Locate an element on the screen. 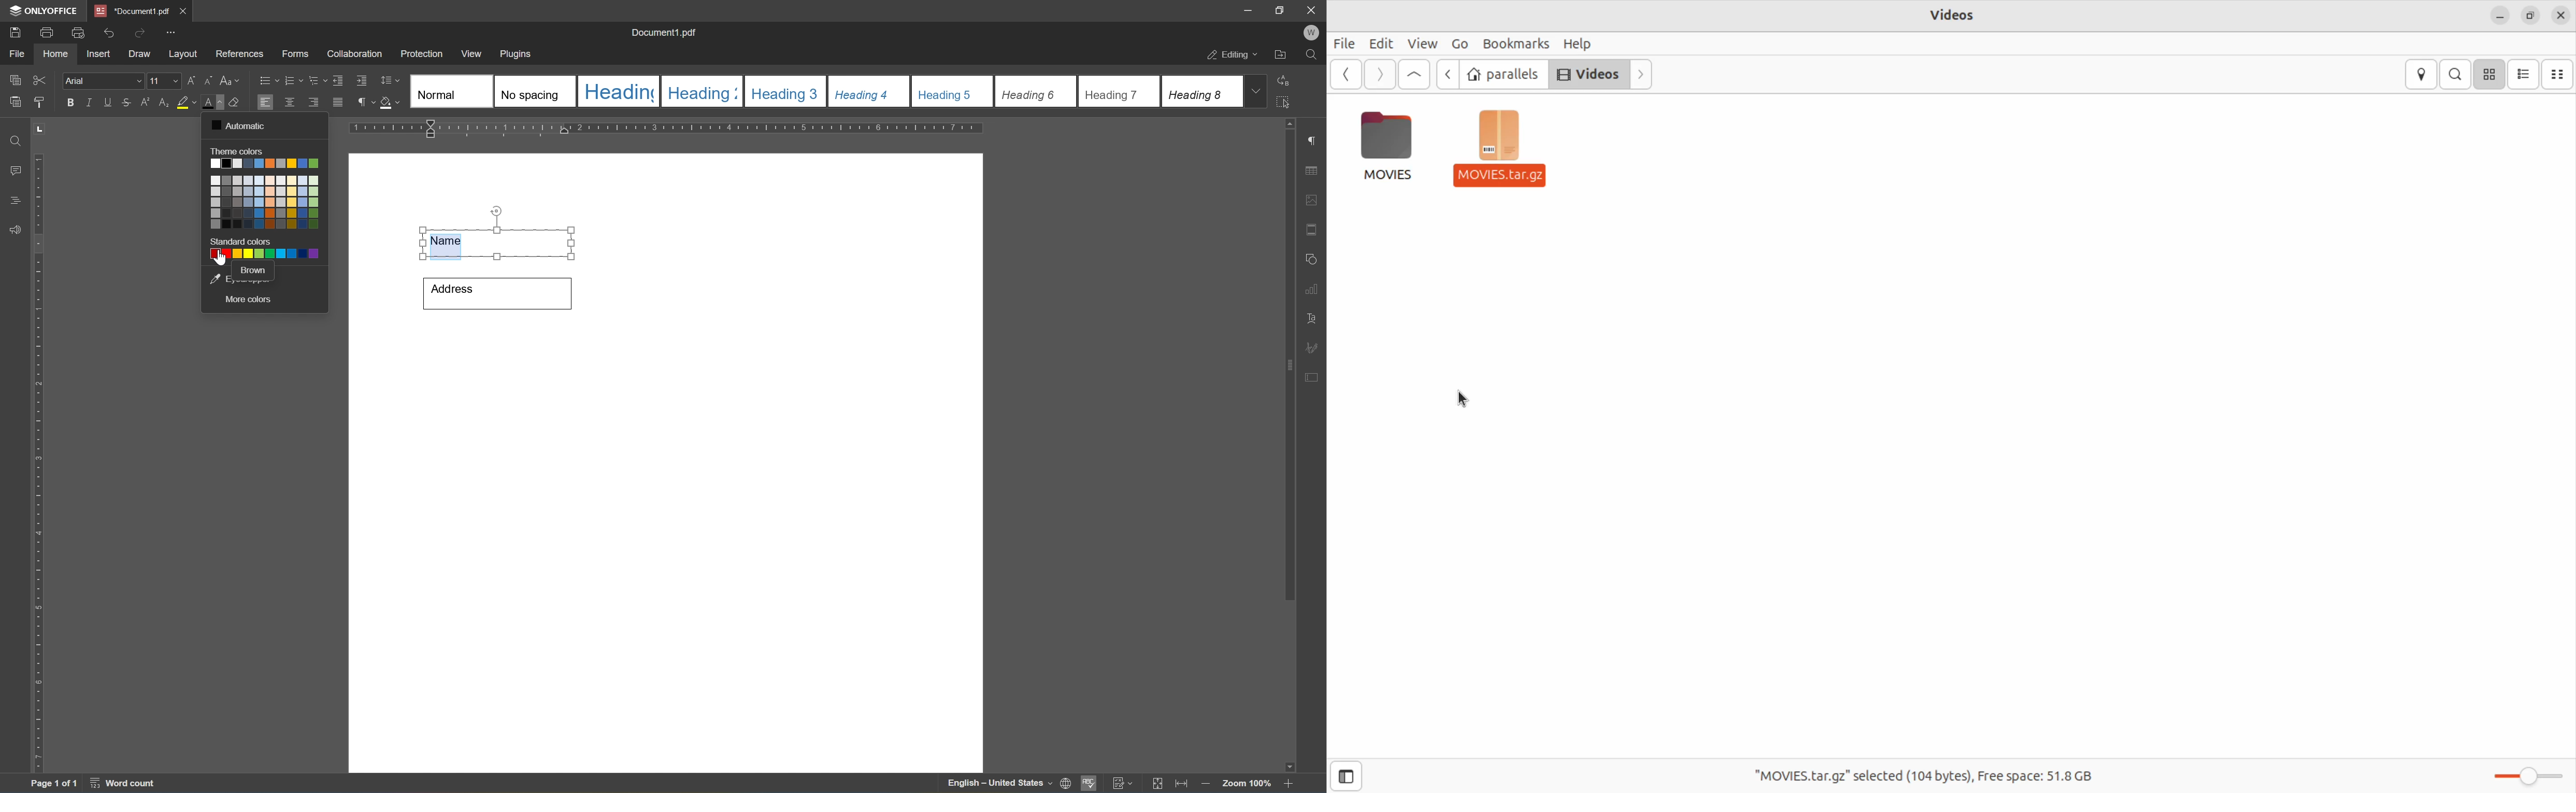 Image resolution: width=2576 pixels, height=812 pixels. clear style is located at coordinates (240, 103).